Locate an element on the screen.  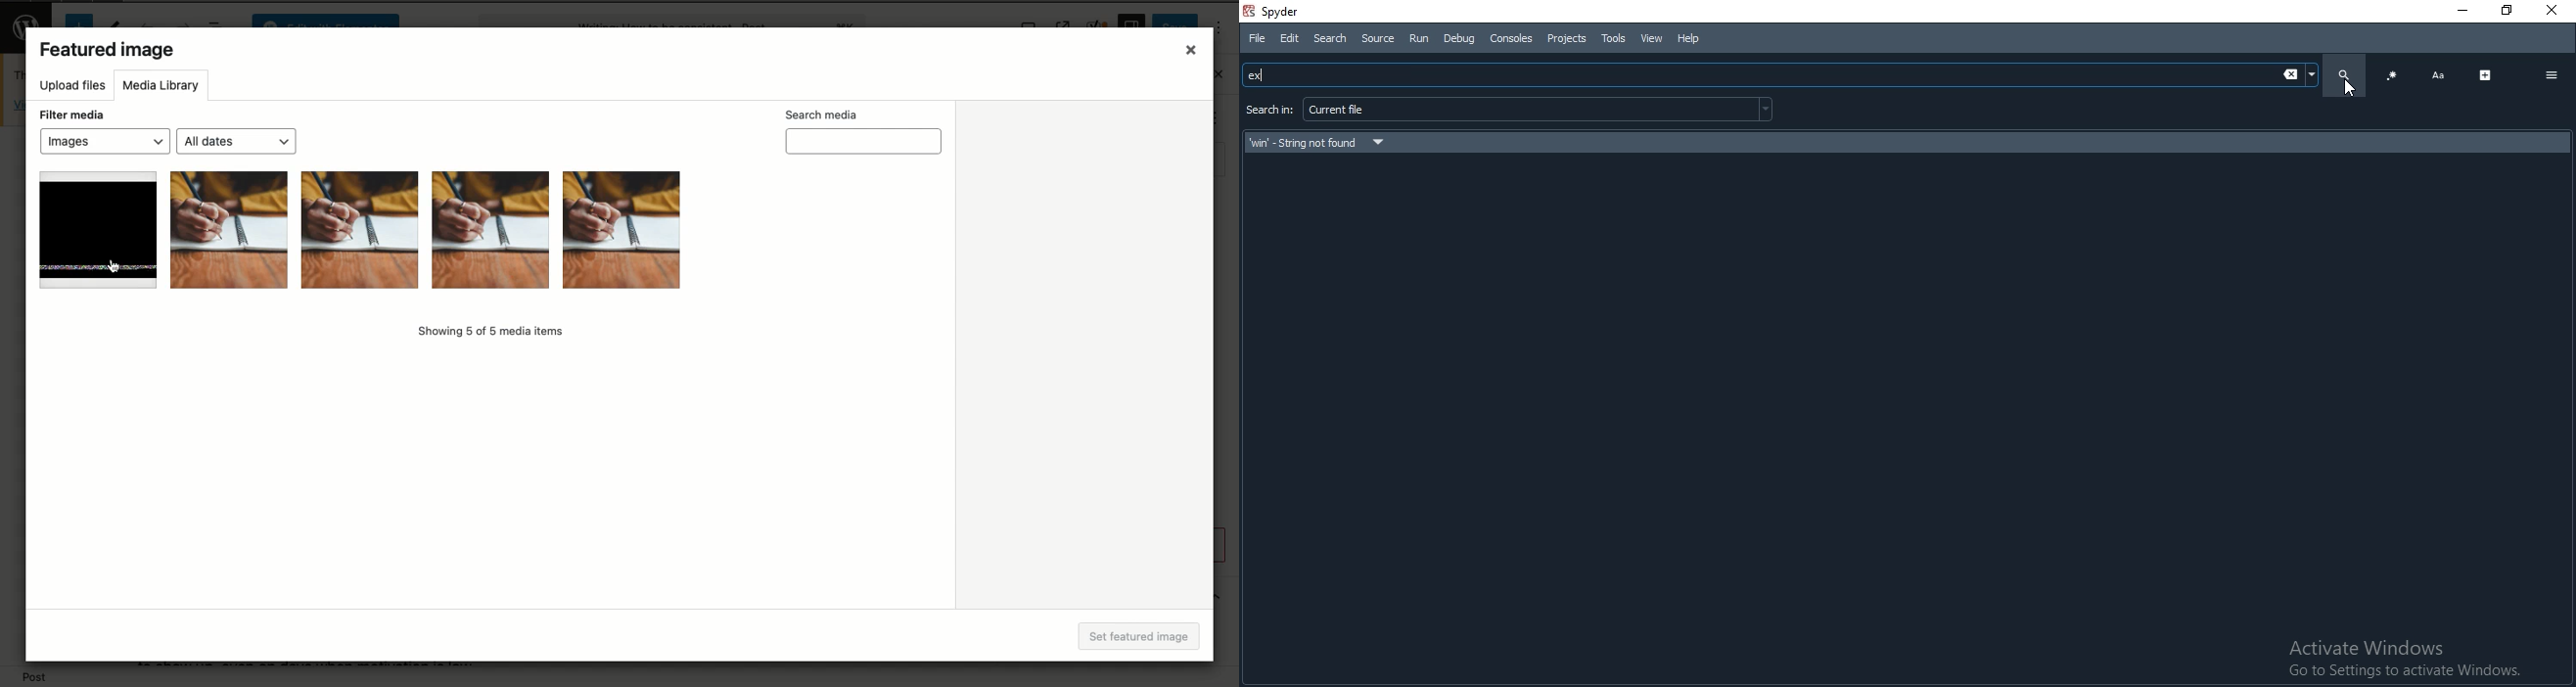
Search is located at coordinates (1330, 39).